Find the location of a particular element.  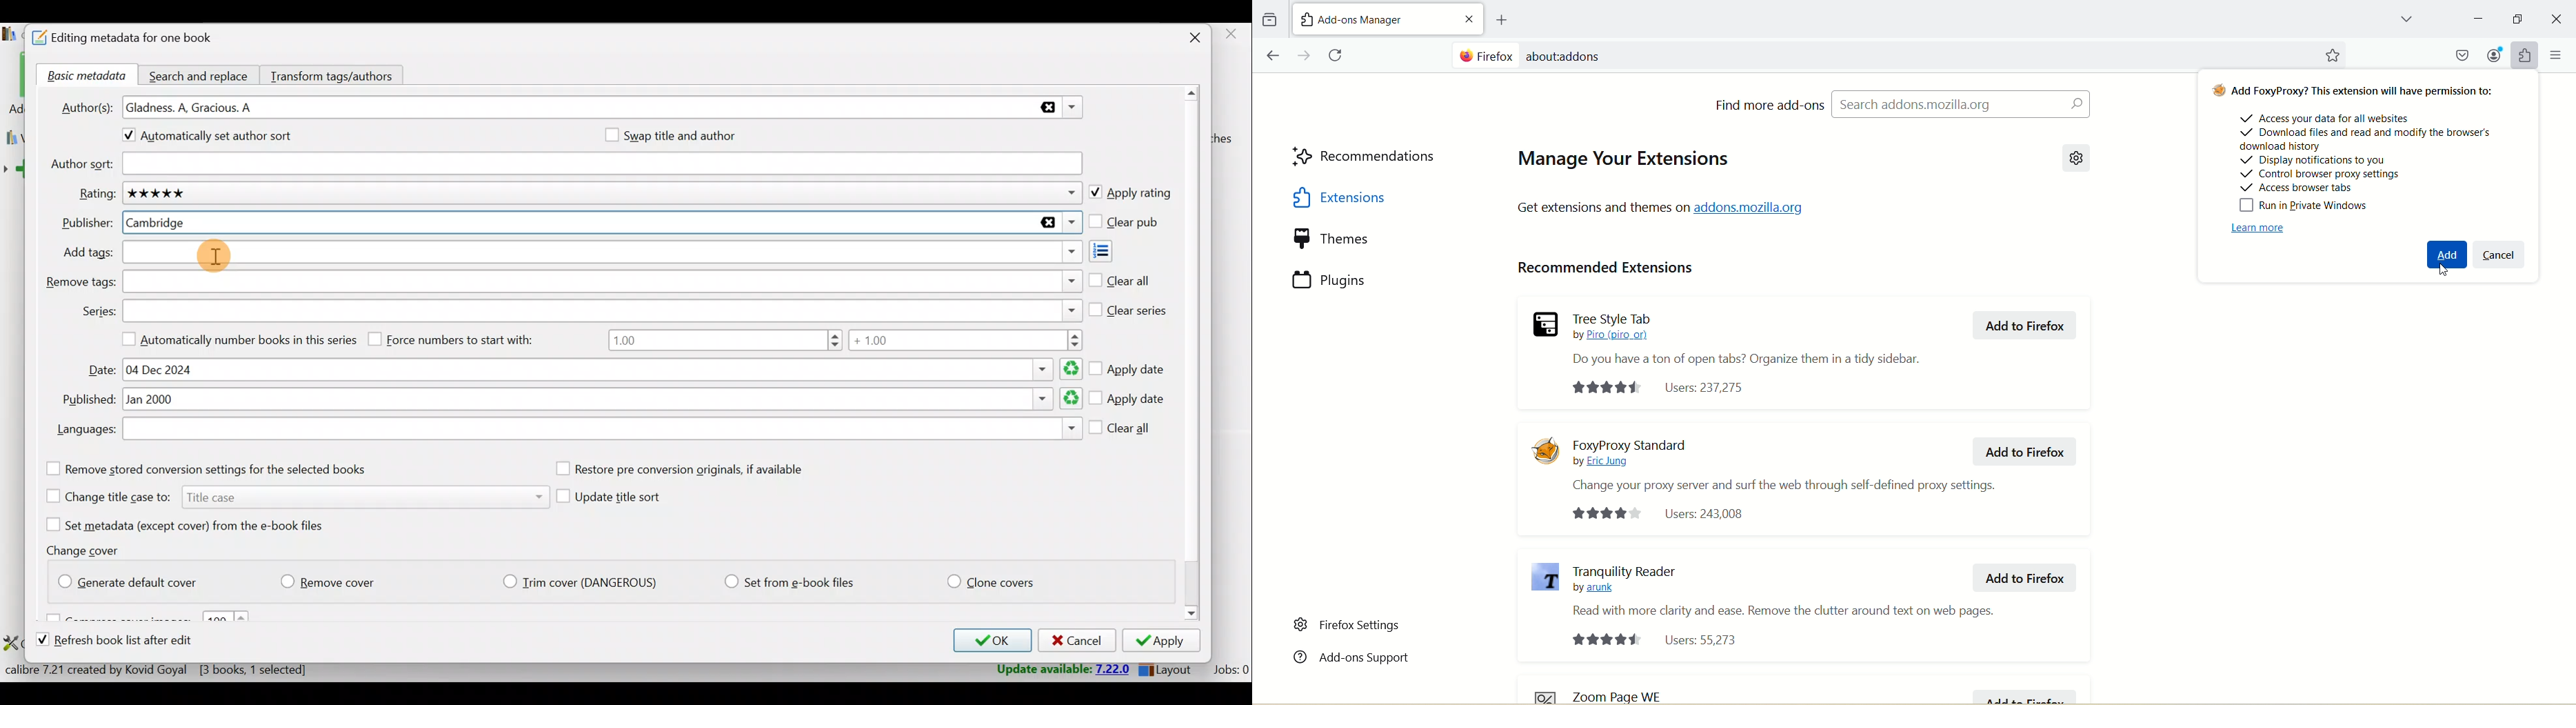

oT Tranquility Reader
by arunk is located at coordinates (1624, 580).